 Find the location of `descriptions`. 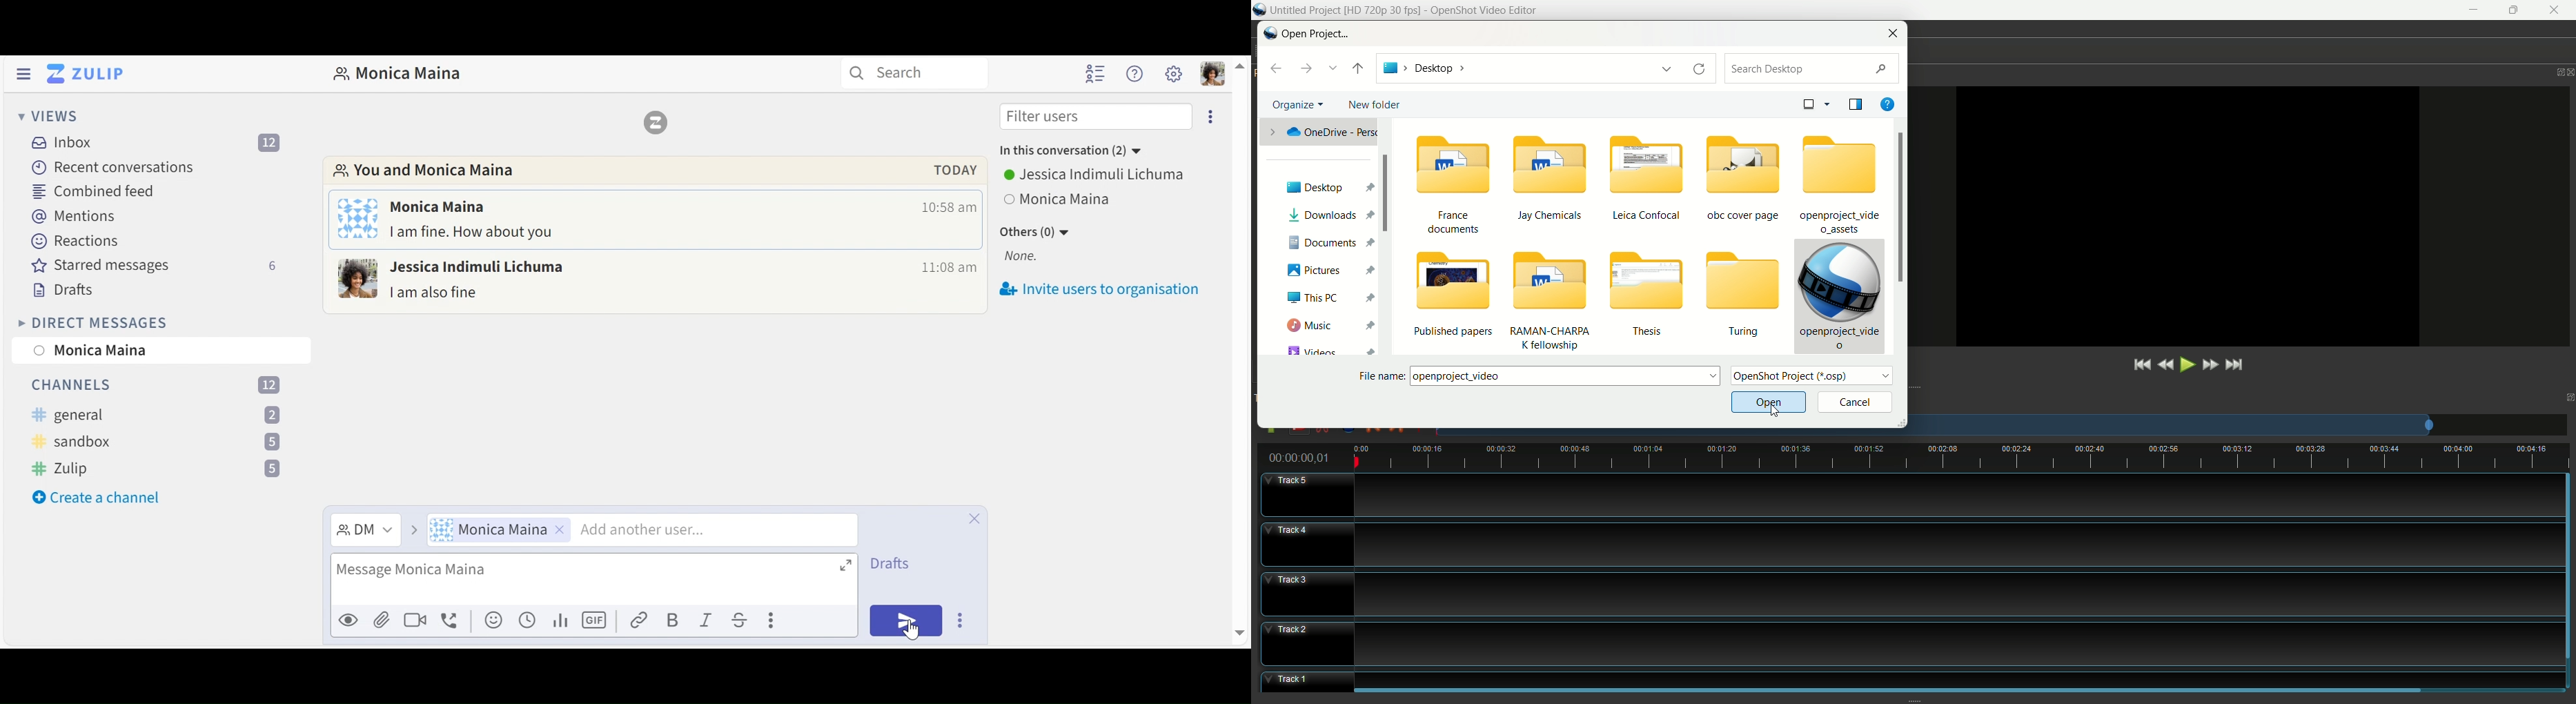

descriptions is located at coordinates (654, 170).